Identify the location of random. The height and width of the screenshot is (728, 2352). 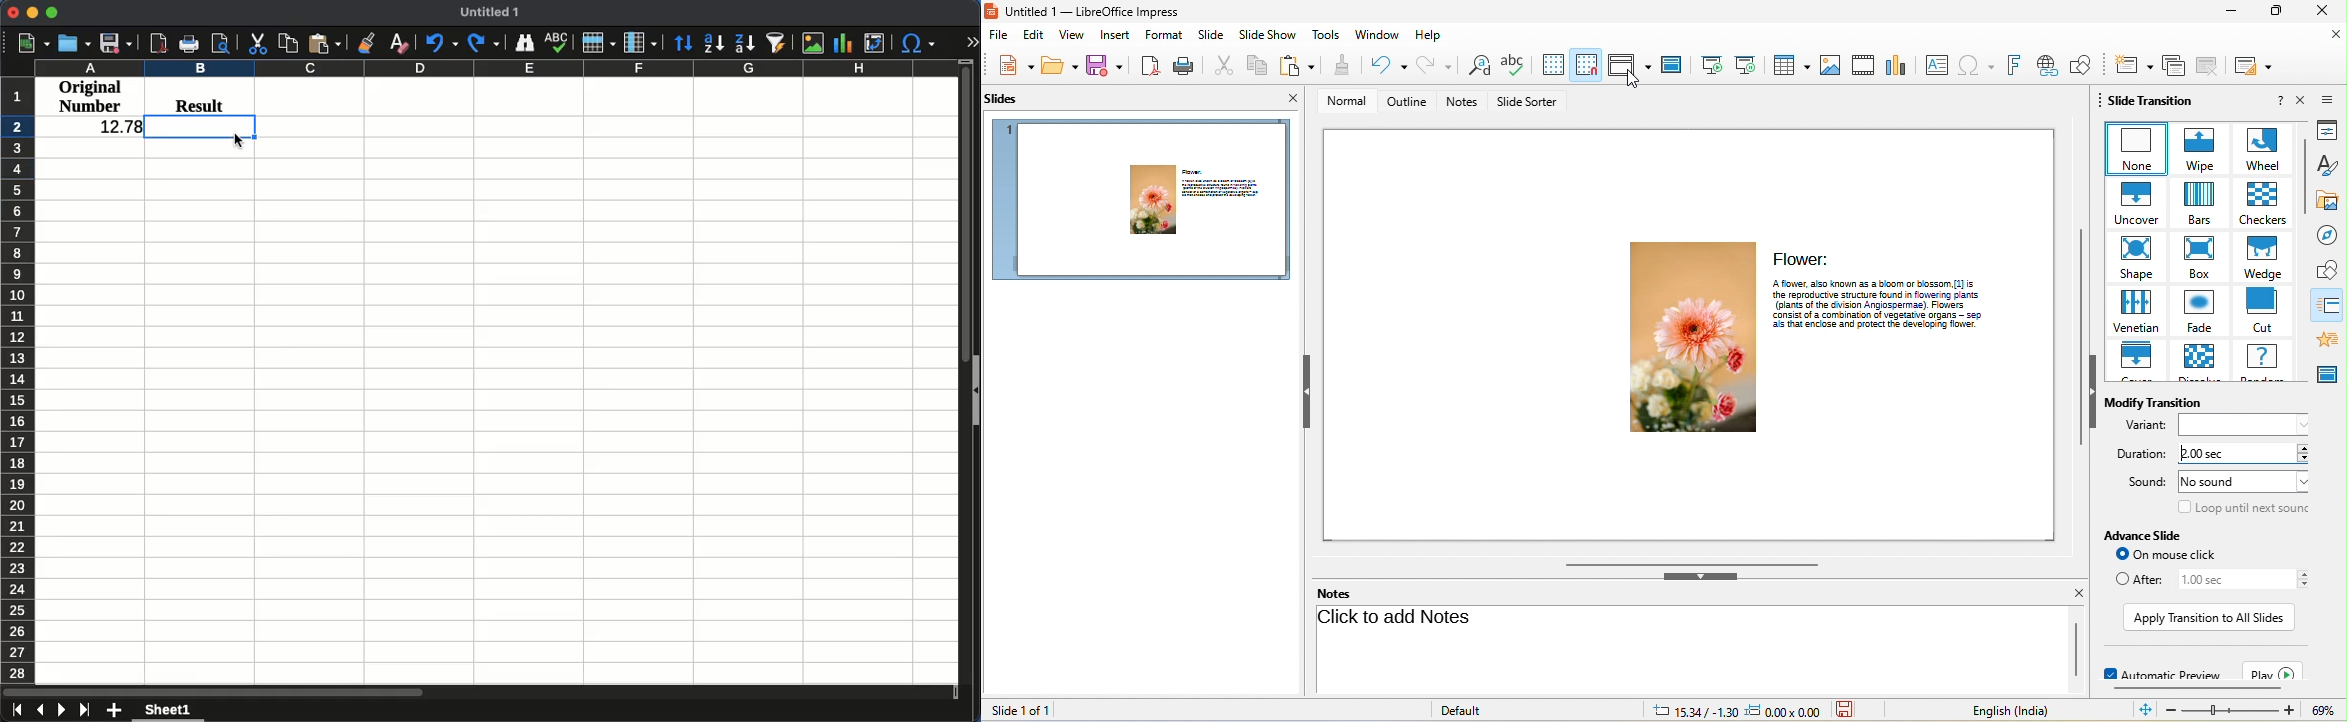
(2265, 361).